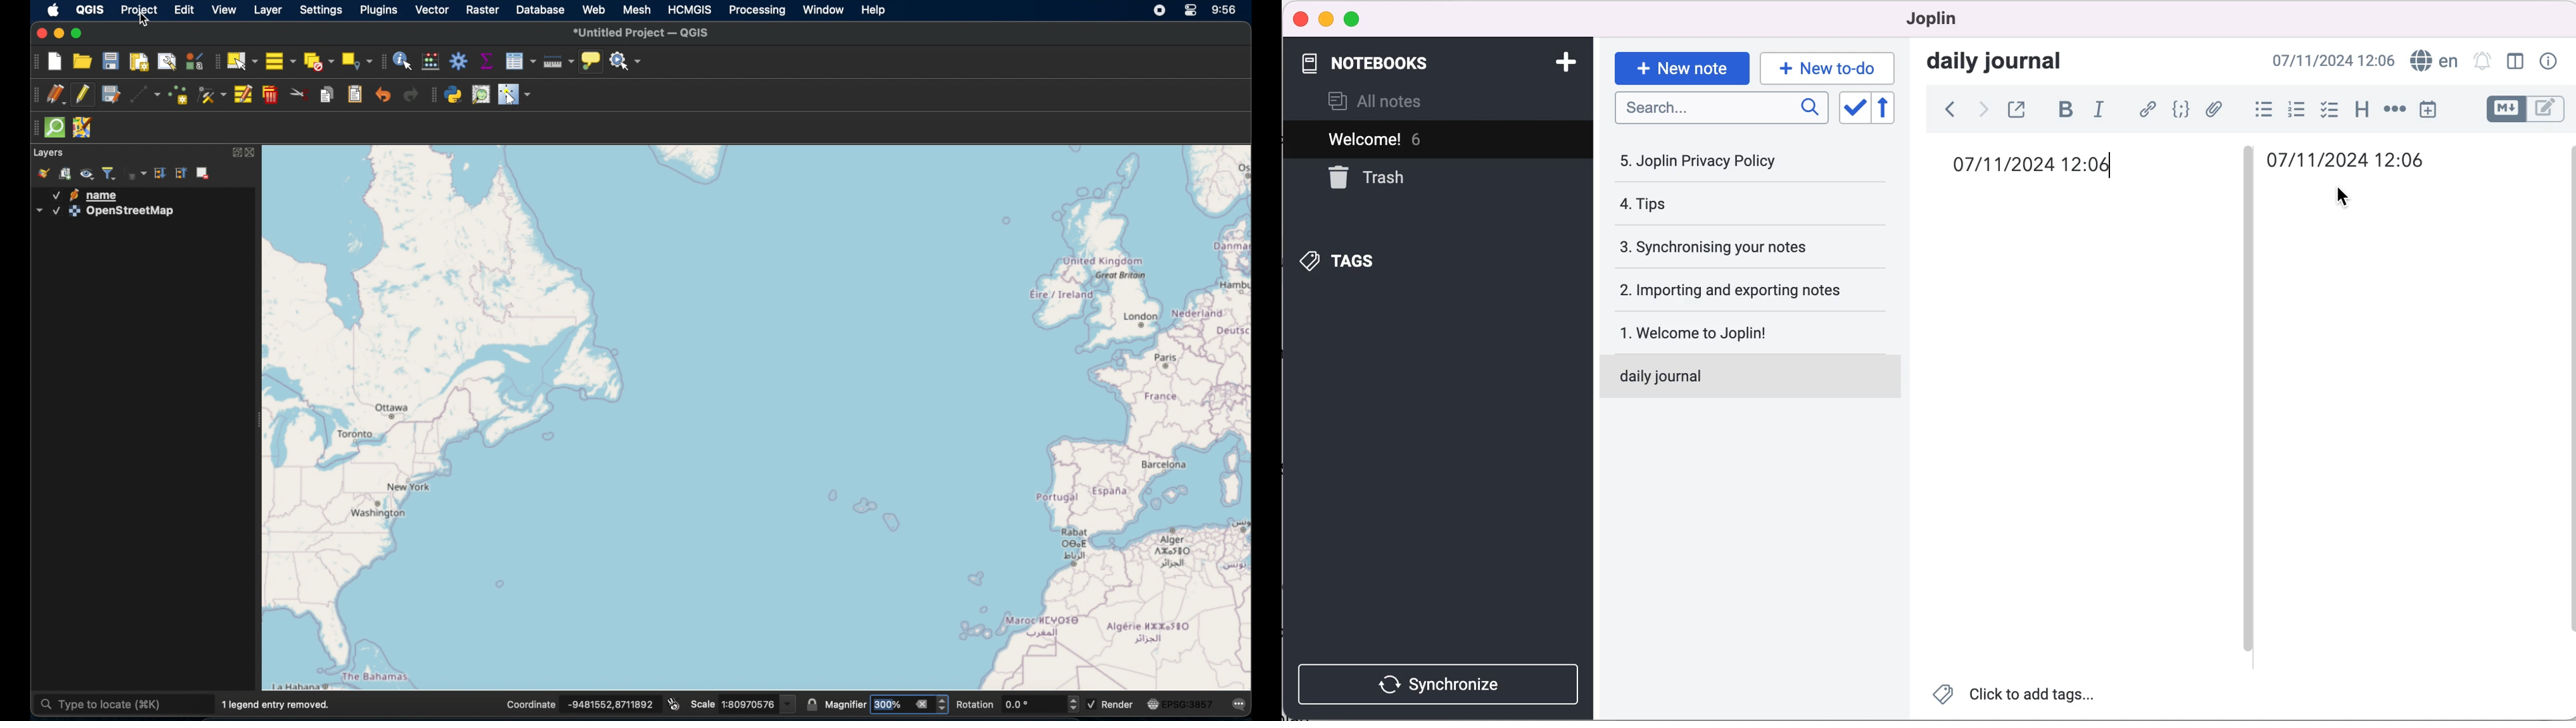 Image resolution: width=2576 pixels, height=728 pixels. Describe the element at coordinates (1719, 109) in the screenshot. I see `search` at that location.